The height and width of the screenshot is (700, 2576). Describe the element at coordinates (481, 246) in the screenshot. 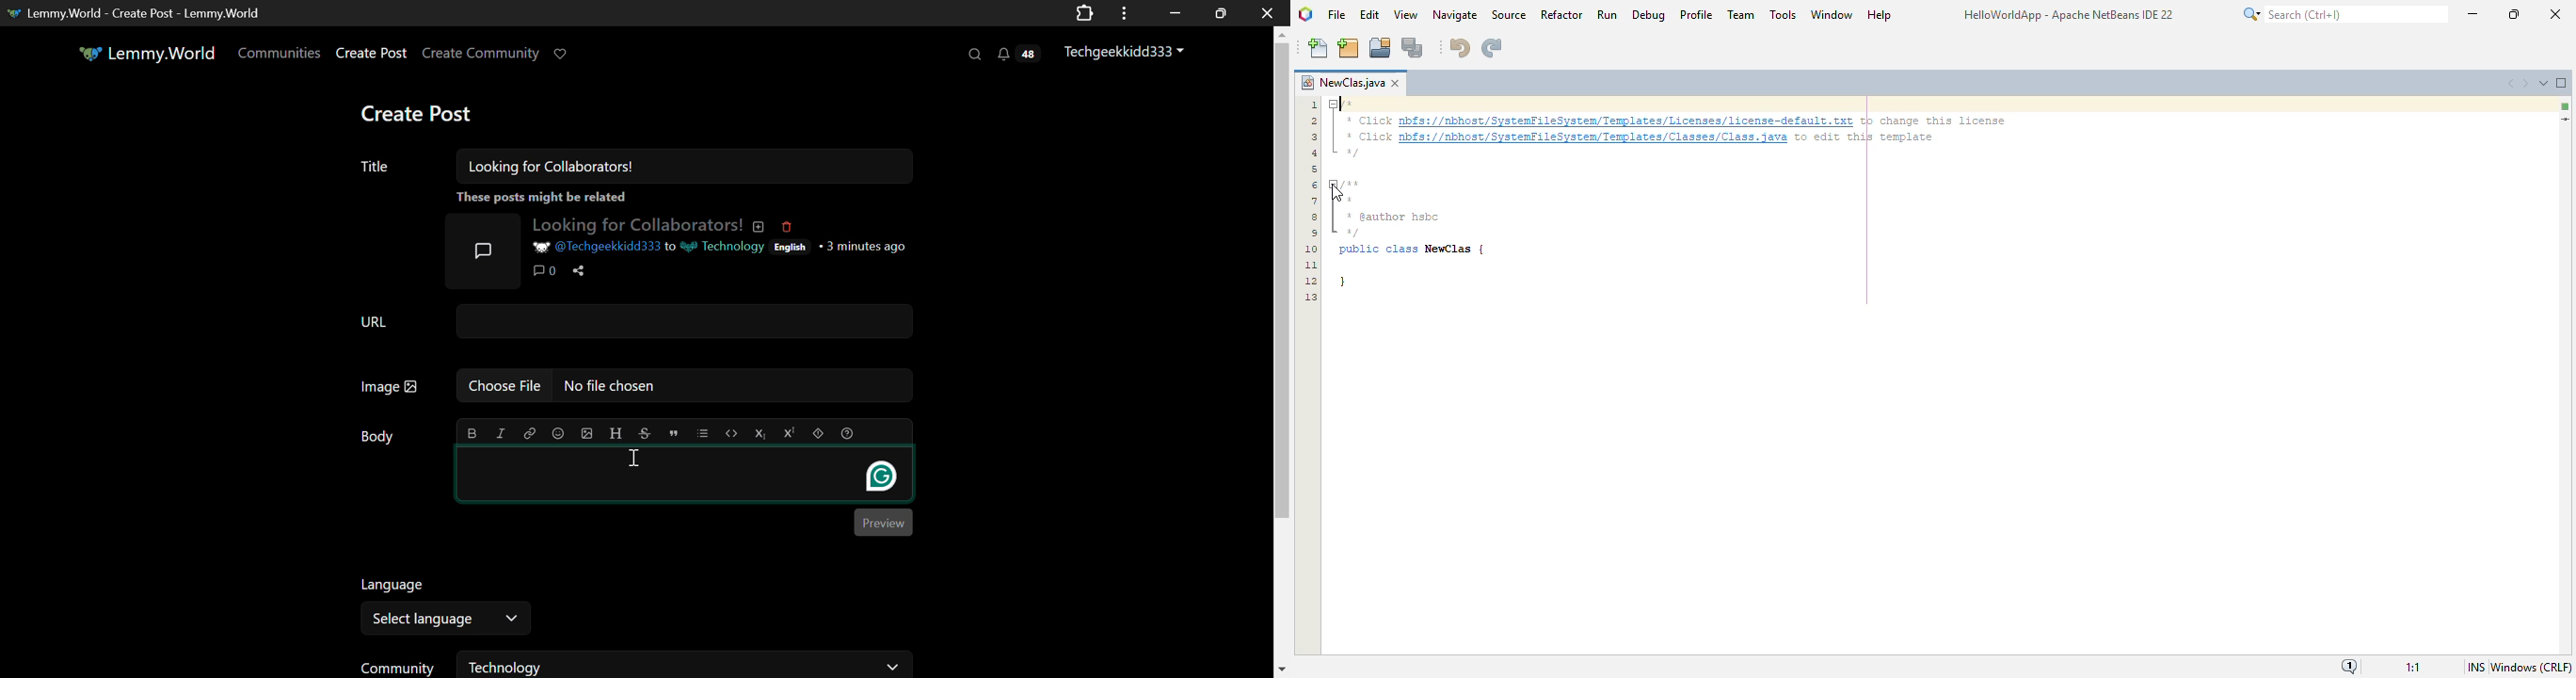

I see `Post Icon` at that location.